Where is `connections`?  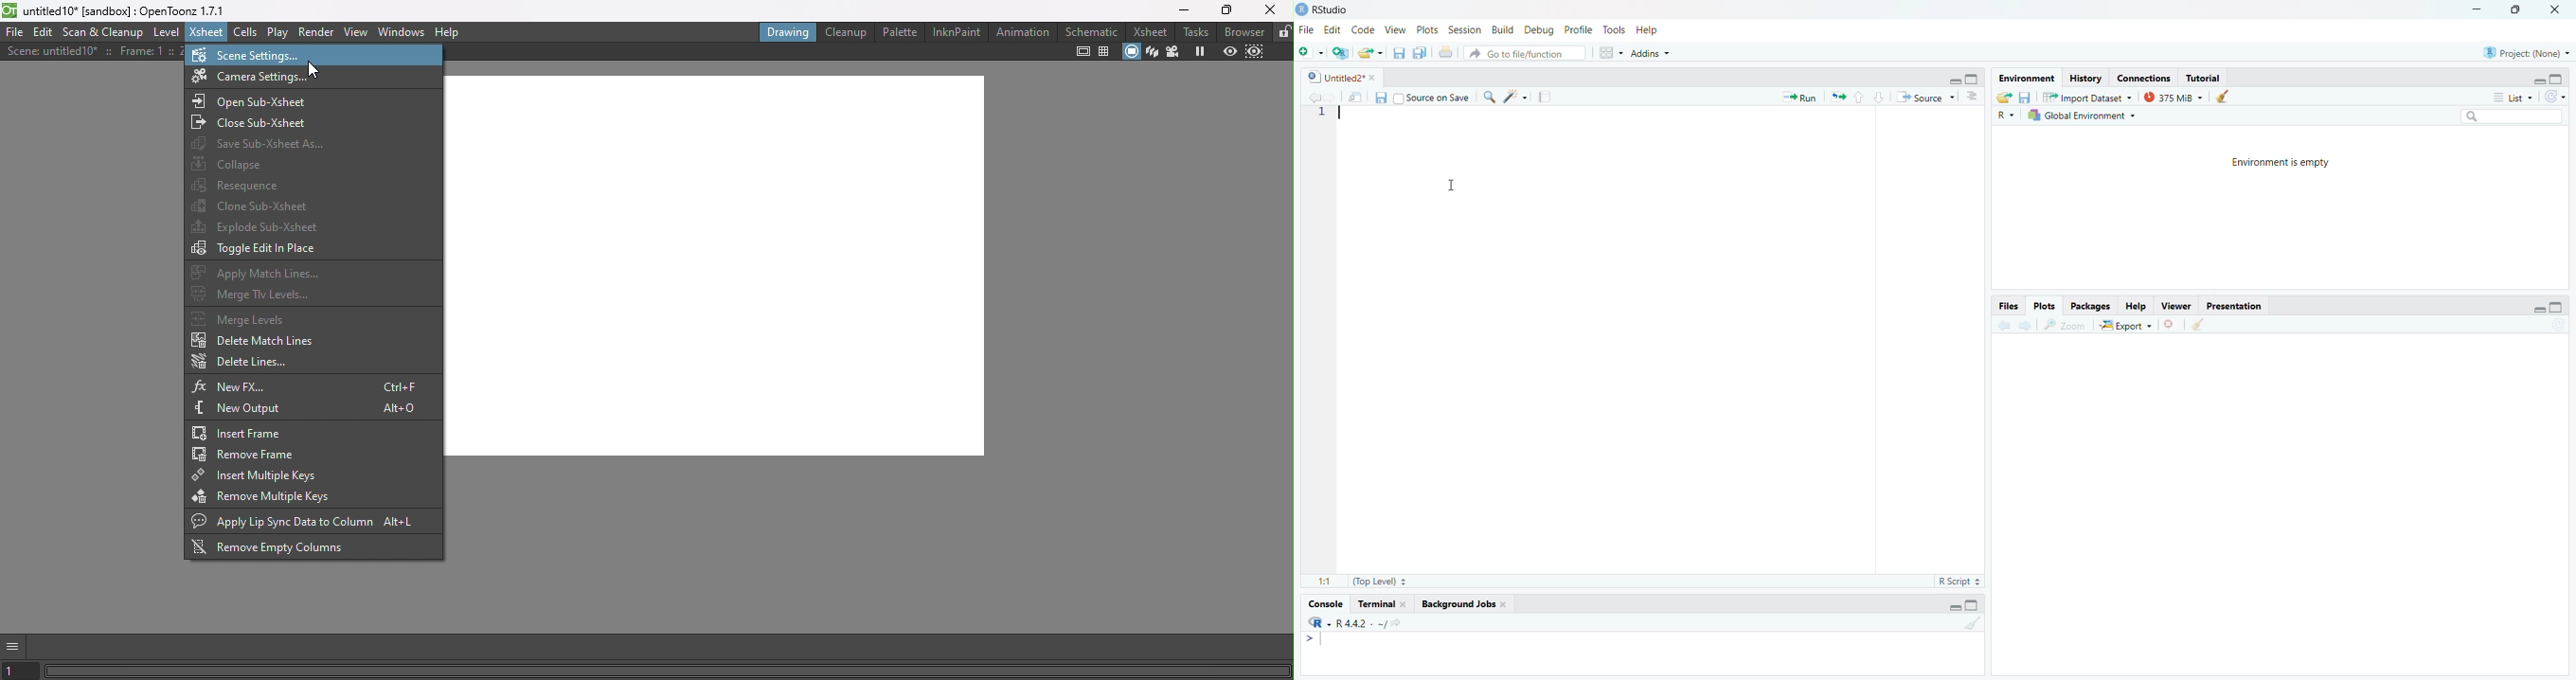 connections is located at coordinates (2142, 77).